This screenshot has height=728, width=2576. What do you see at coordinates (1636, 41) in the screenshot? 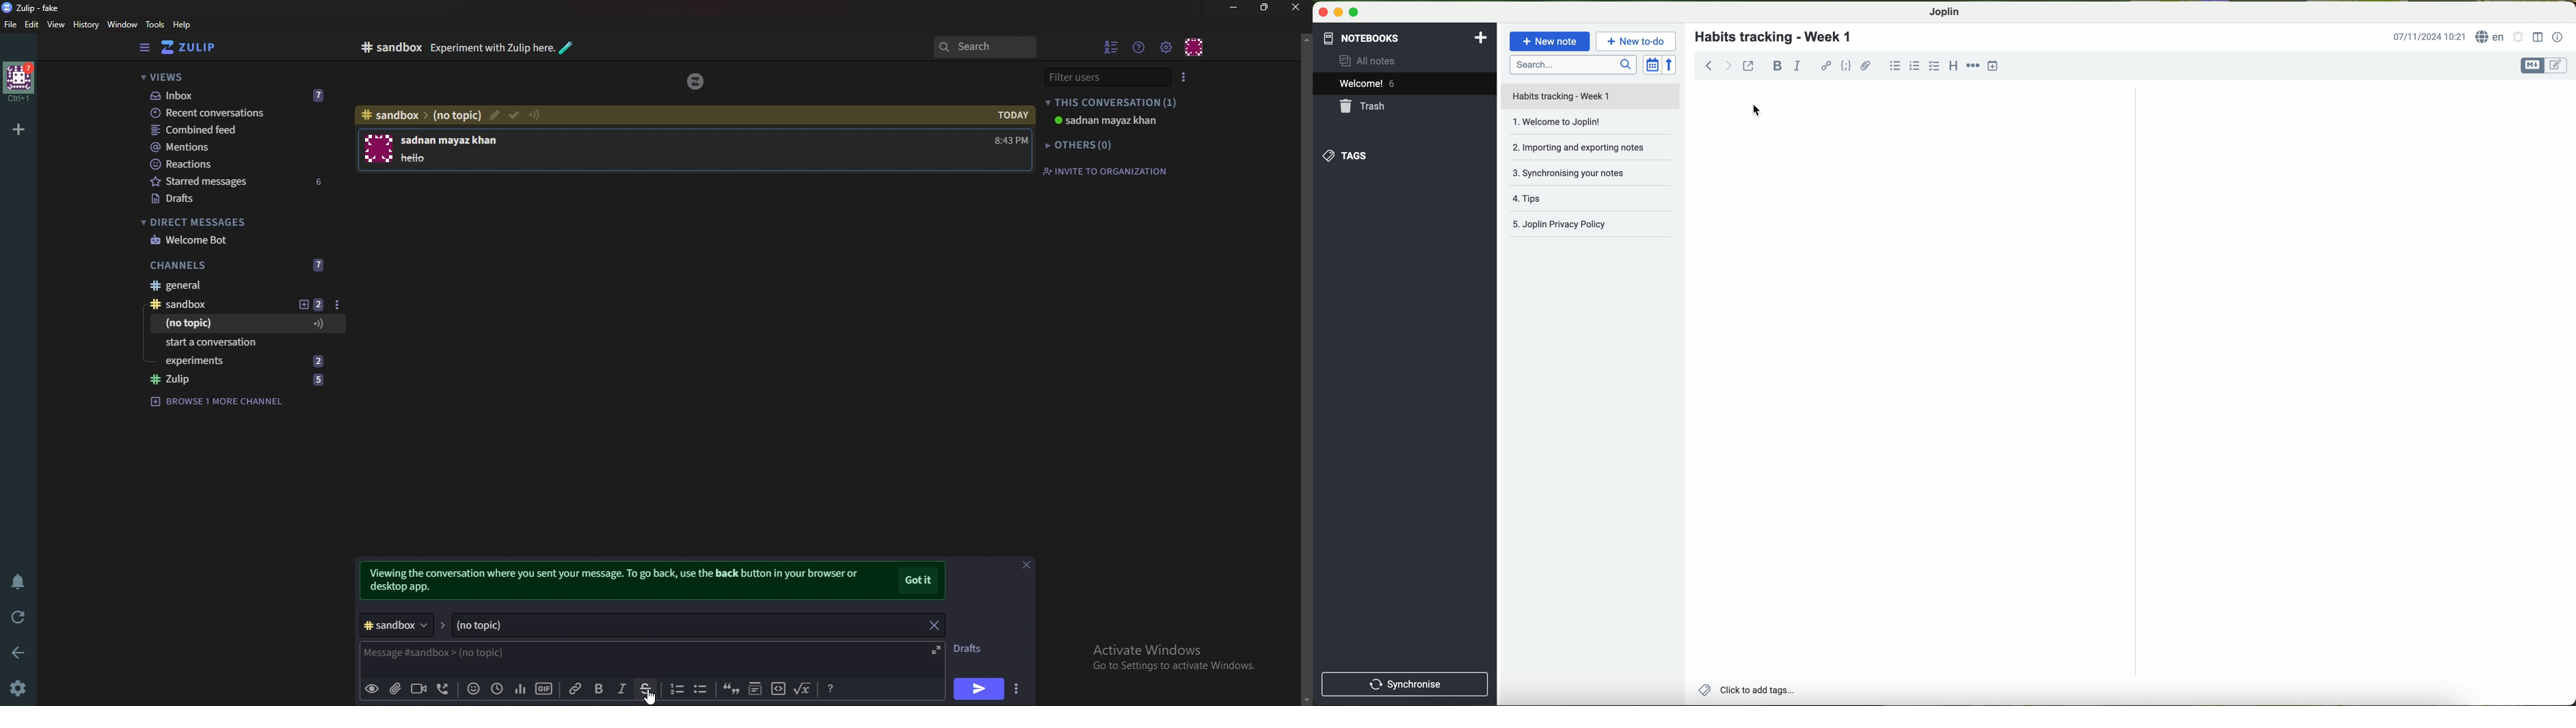
I see `new to-do button` at bounding box center [1636, 41].